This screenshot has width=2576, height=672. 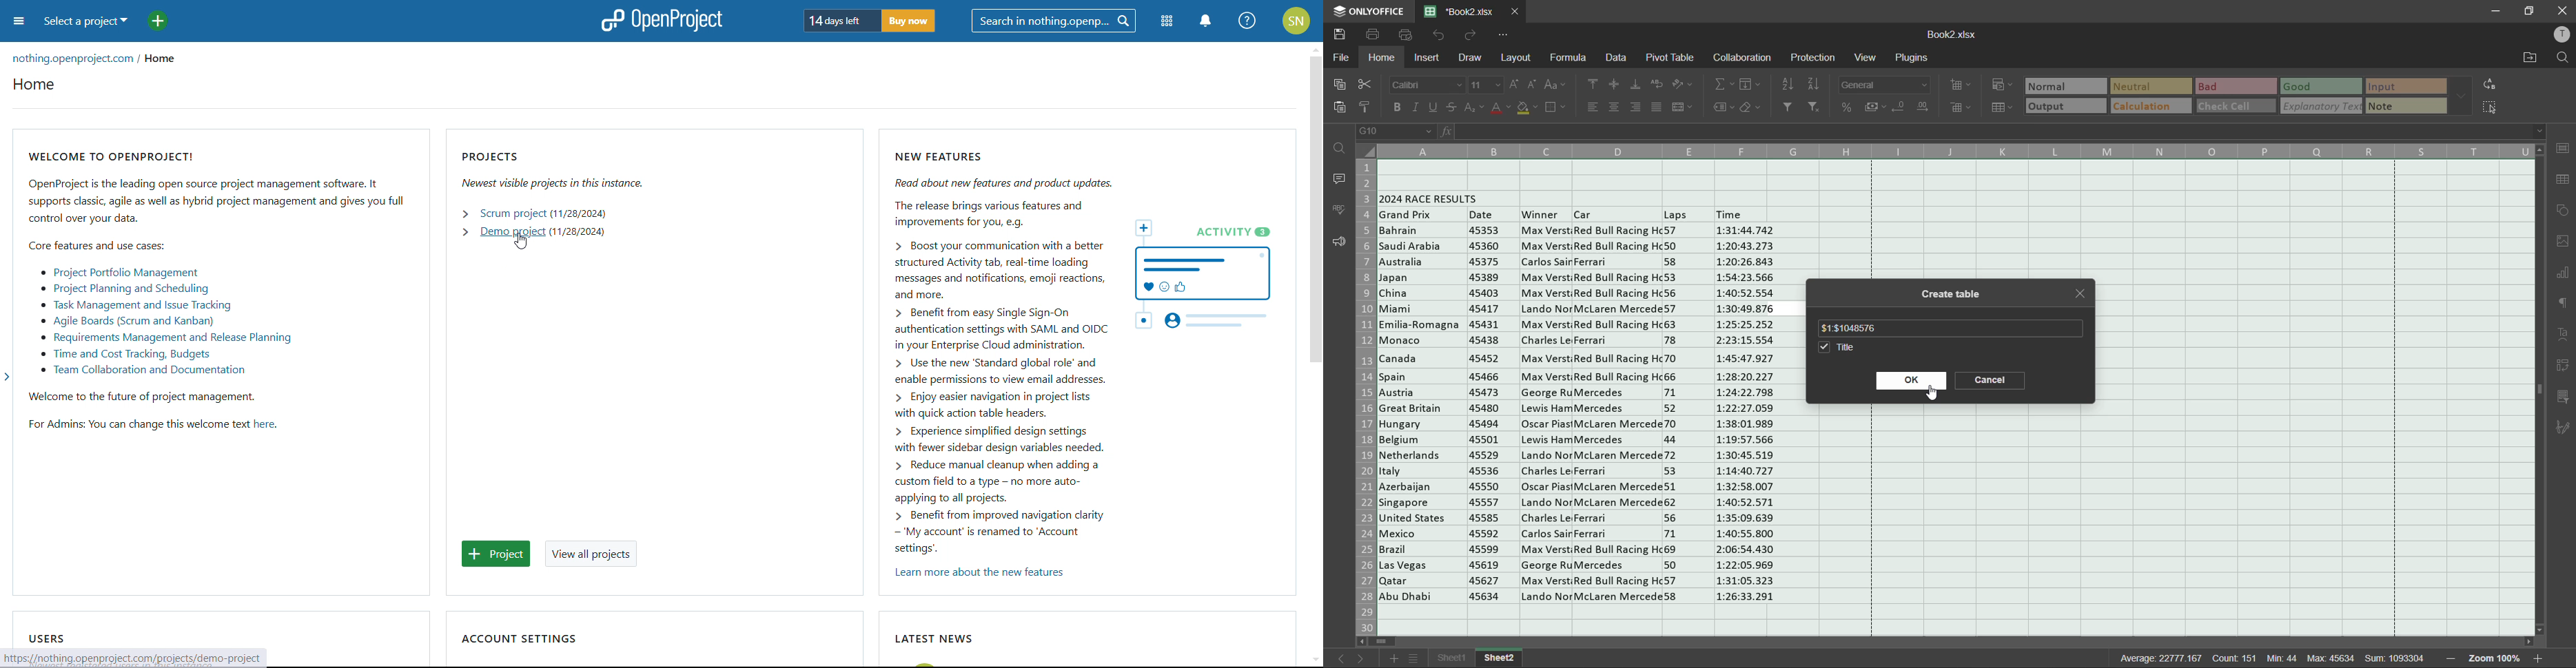 What do you see at coordinates (1885, 85) in the screenshot?
I see `number format` at bounding box center [1885, 85].